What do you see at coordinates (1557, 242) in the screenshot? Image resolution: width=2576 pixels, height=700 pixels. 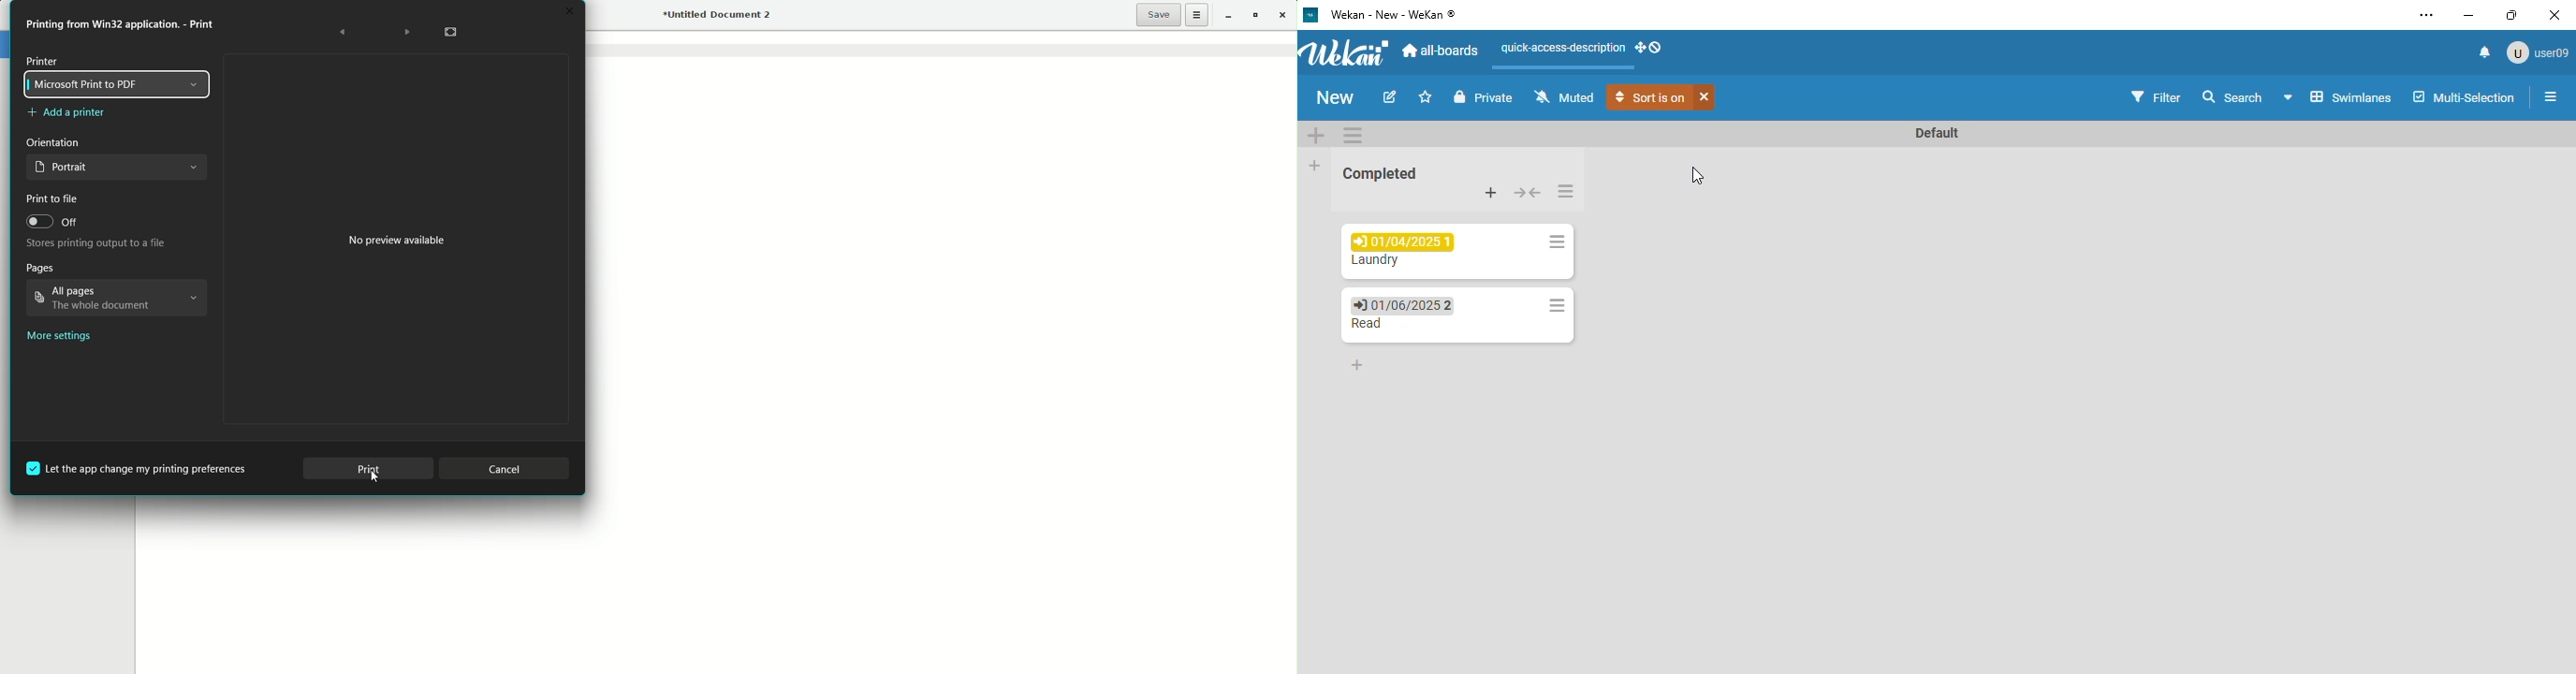 I see `card actions` at bounding box center [1557, 242].